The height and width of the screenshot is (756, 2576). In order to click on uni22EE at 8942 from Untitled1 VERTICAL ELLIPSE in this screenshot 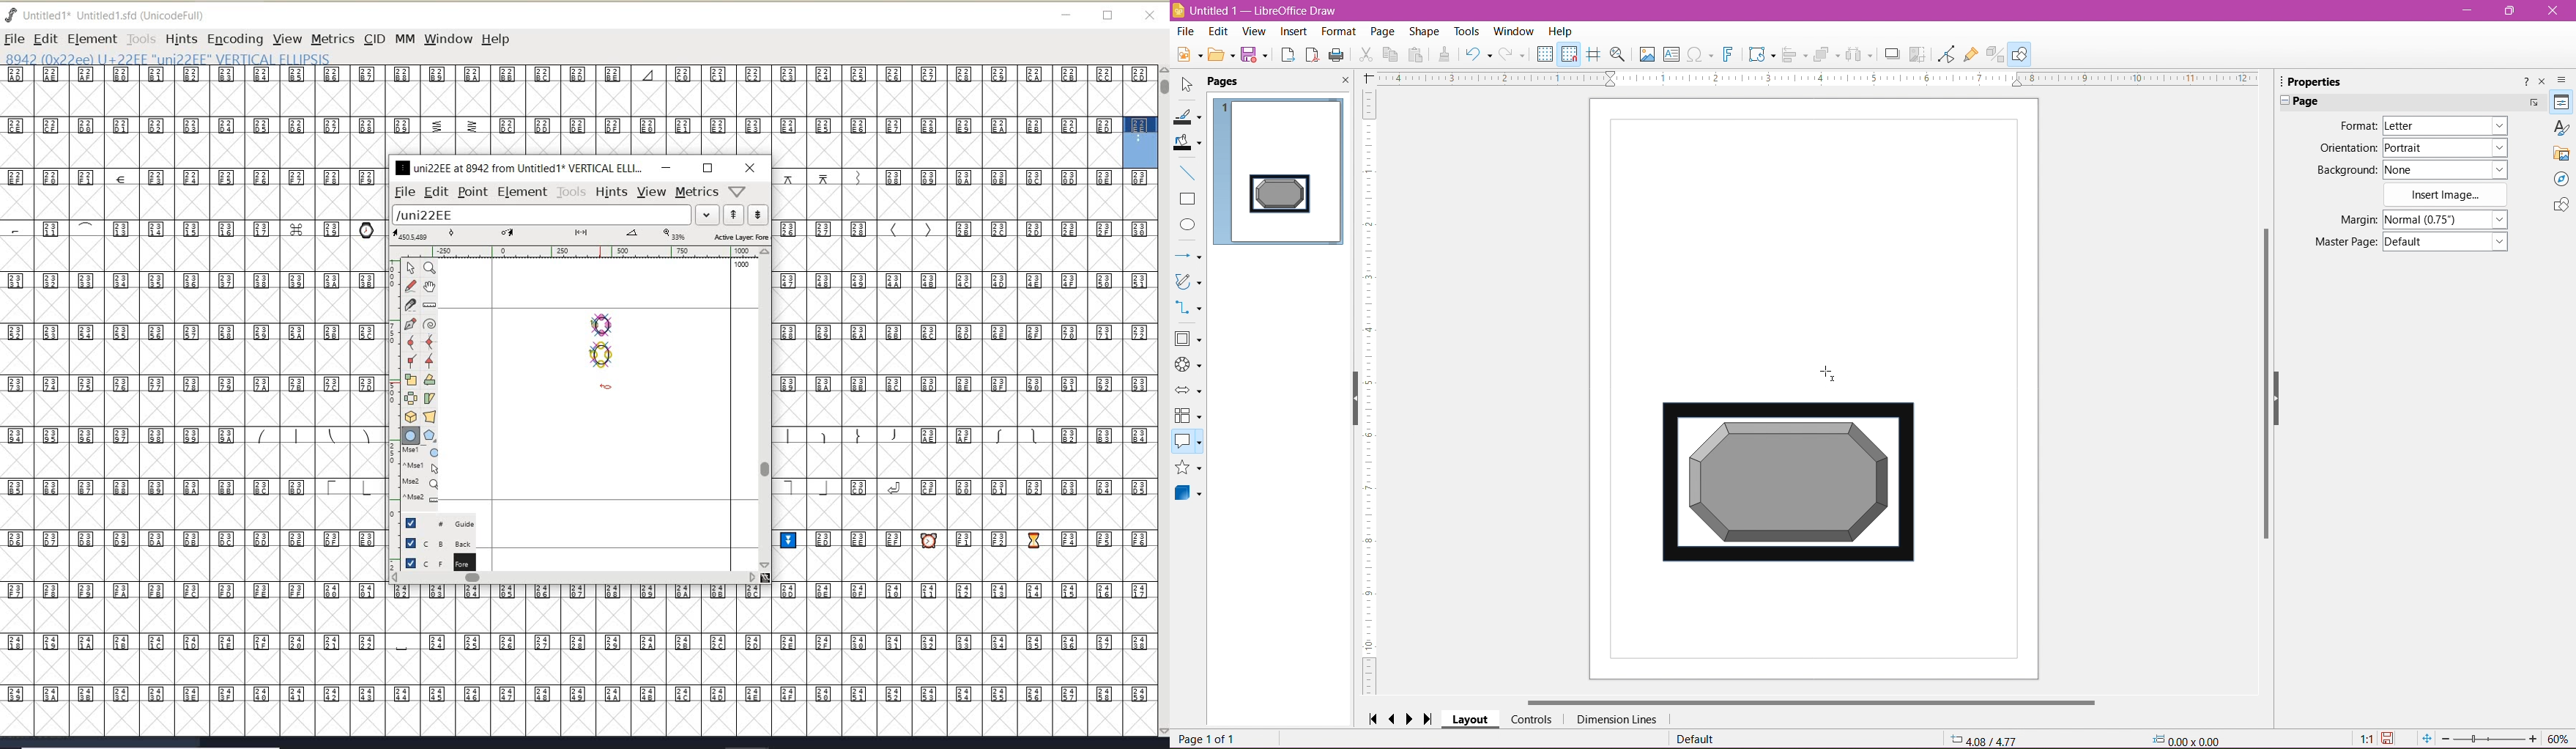, I will do `click(520, 167)`.